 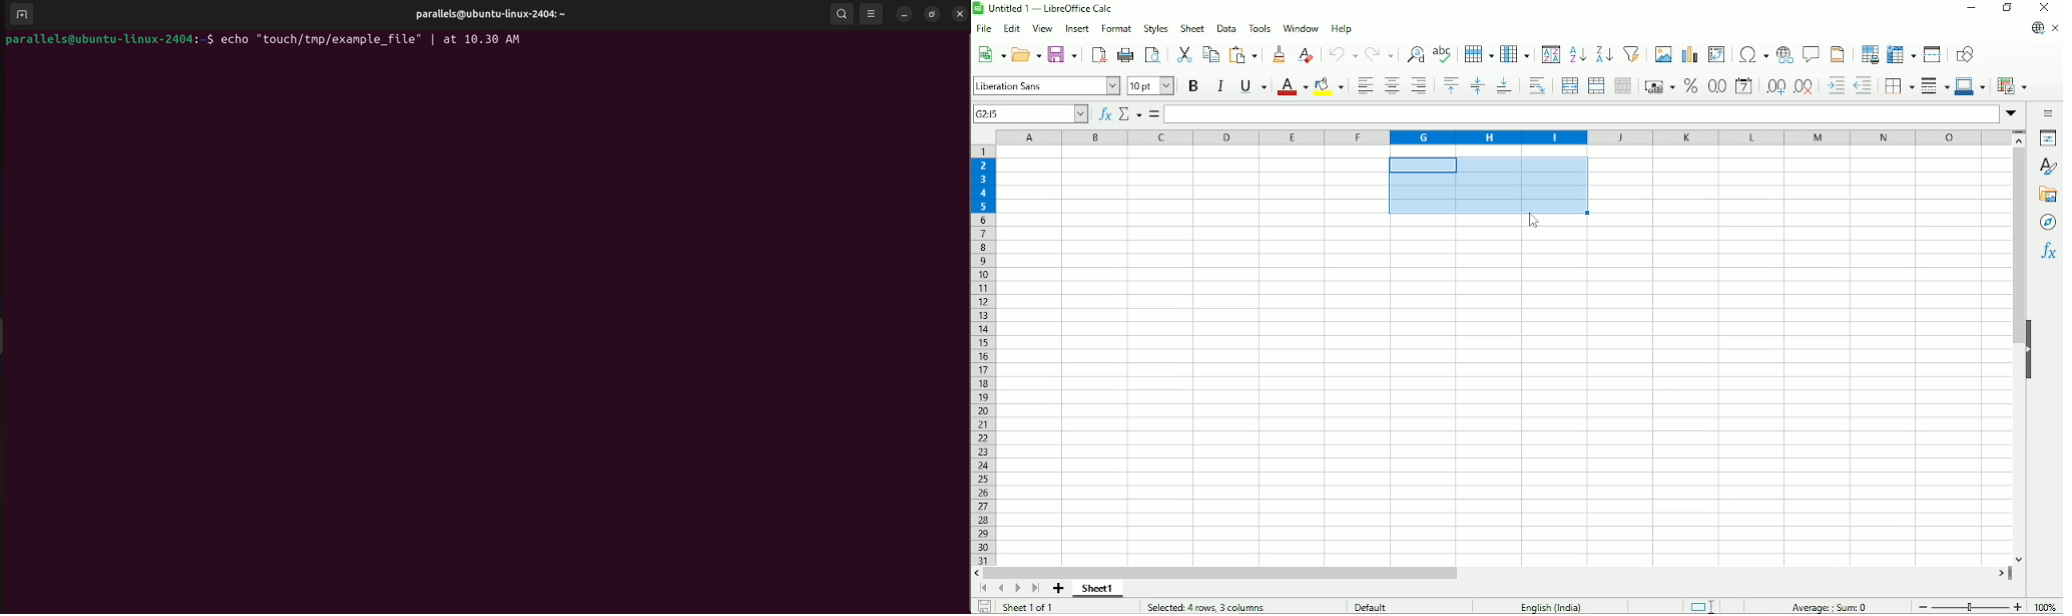 I want to click on Headers and footers, so click(x=1837, y=53).